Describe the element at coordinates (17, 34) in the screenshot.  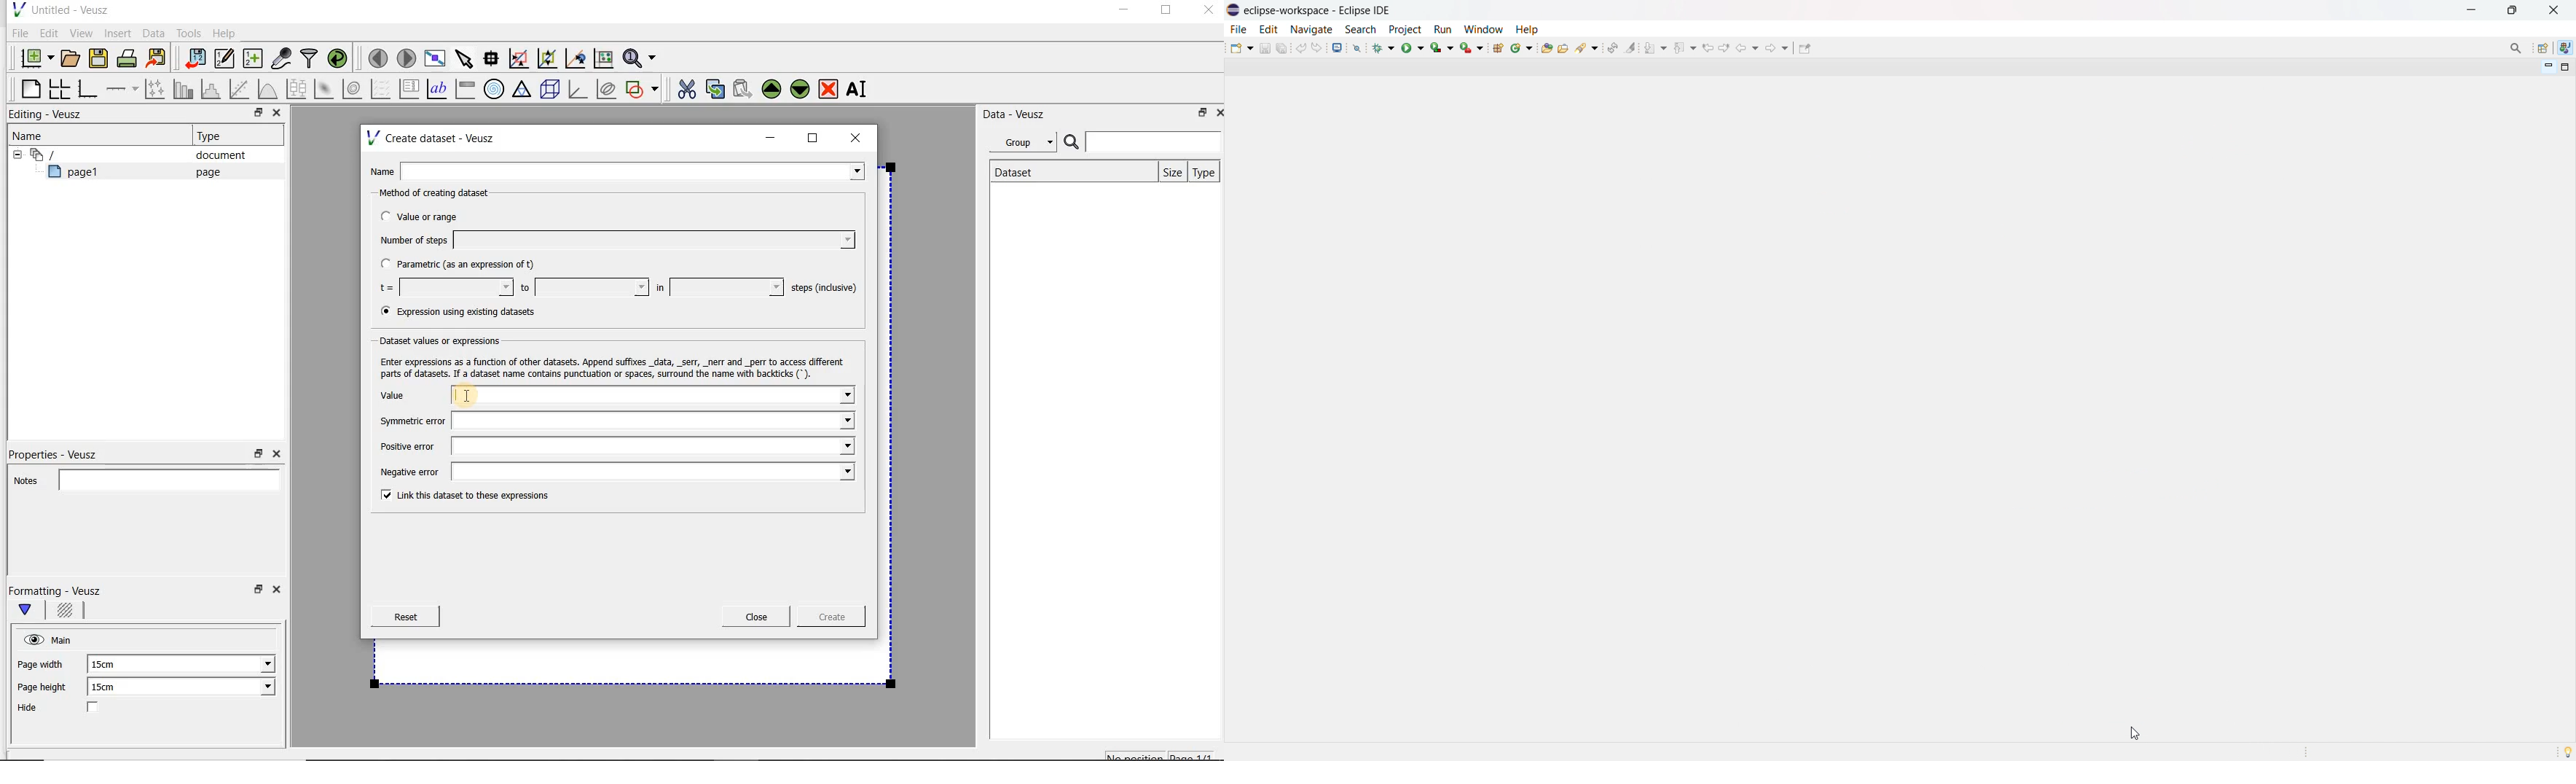
I see `File` at that location.